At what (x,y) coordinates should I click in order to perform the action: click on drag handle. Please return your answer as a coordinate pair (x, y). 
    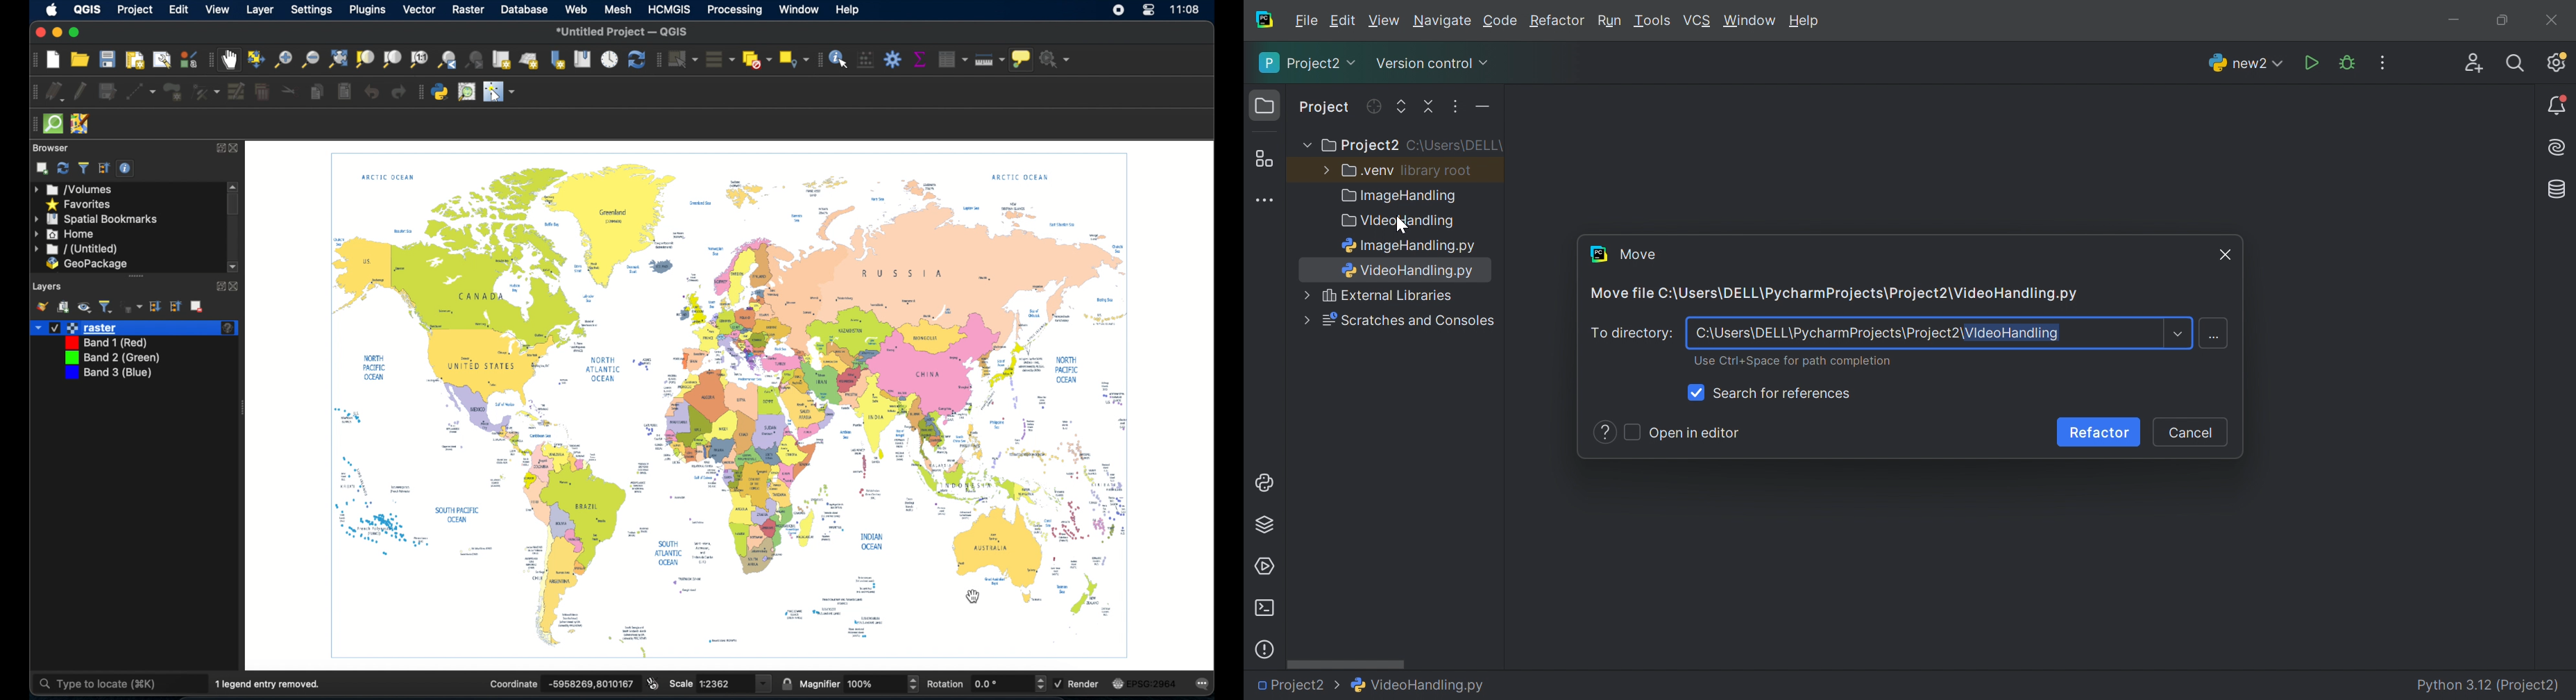
    Looking at the image, I should click on (30, 124).